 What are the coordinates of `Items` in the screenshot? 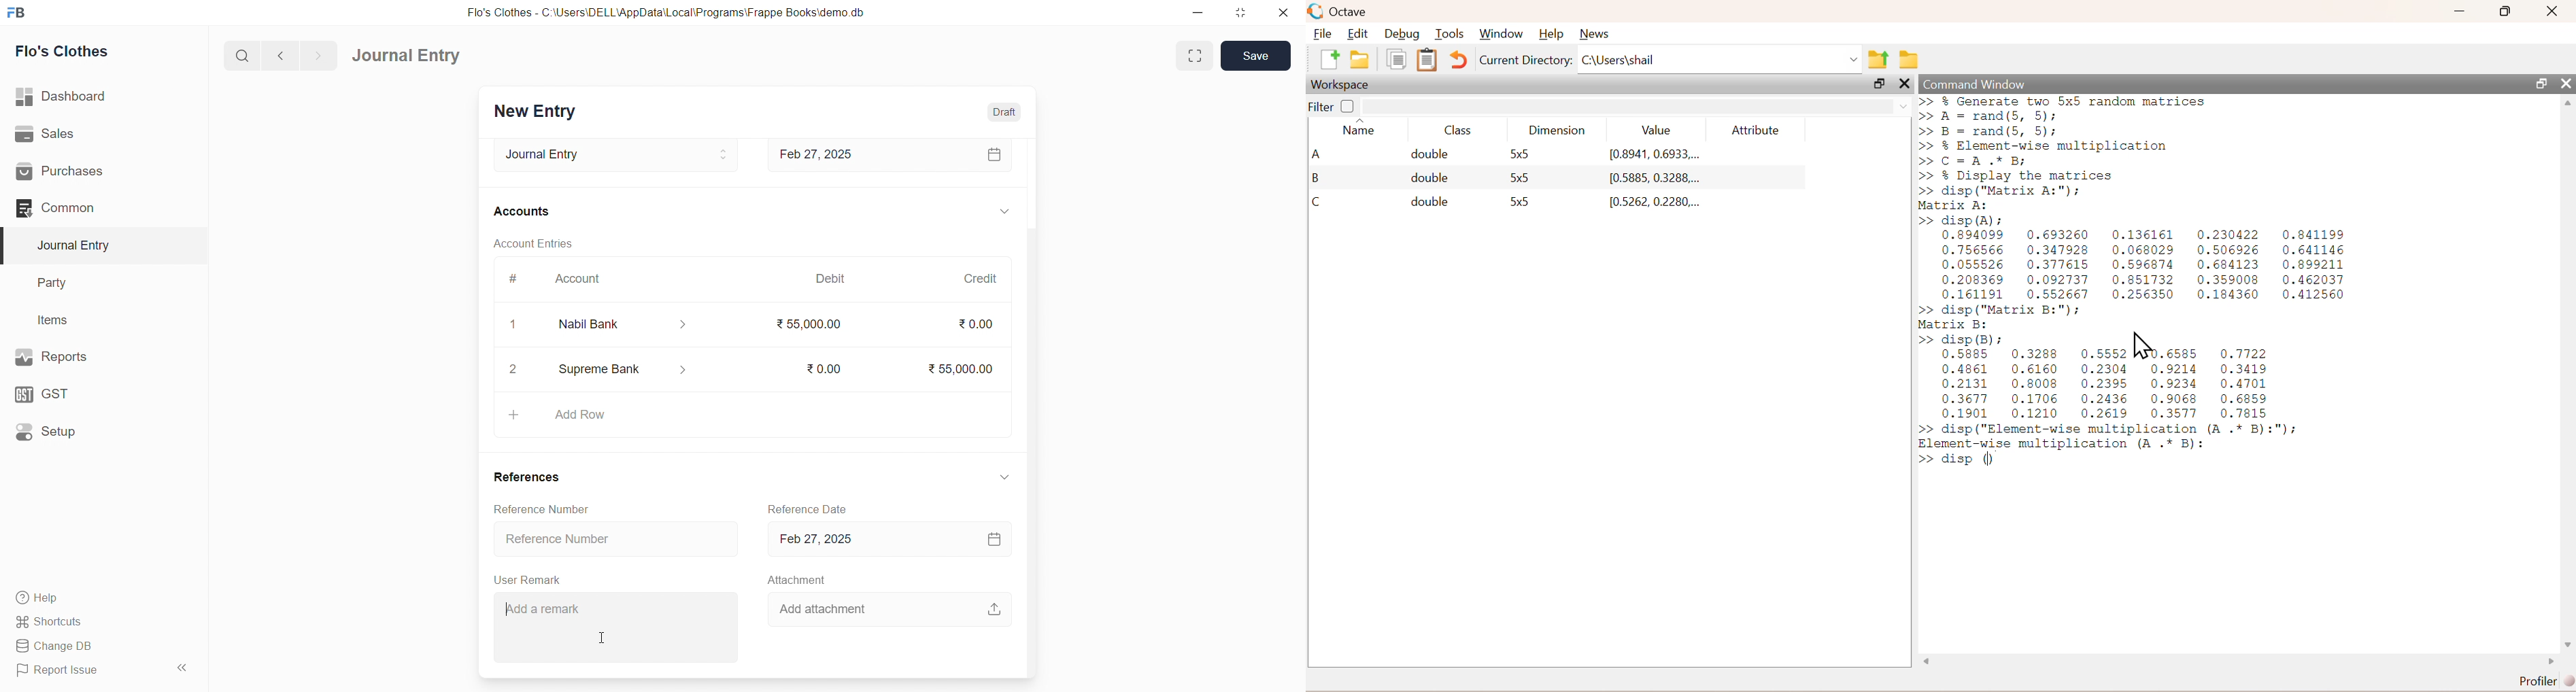 It's located at (58, 319).